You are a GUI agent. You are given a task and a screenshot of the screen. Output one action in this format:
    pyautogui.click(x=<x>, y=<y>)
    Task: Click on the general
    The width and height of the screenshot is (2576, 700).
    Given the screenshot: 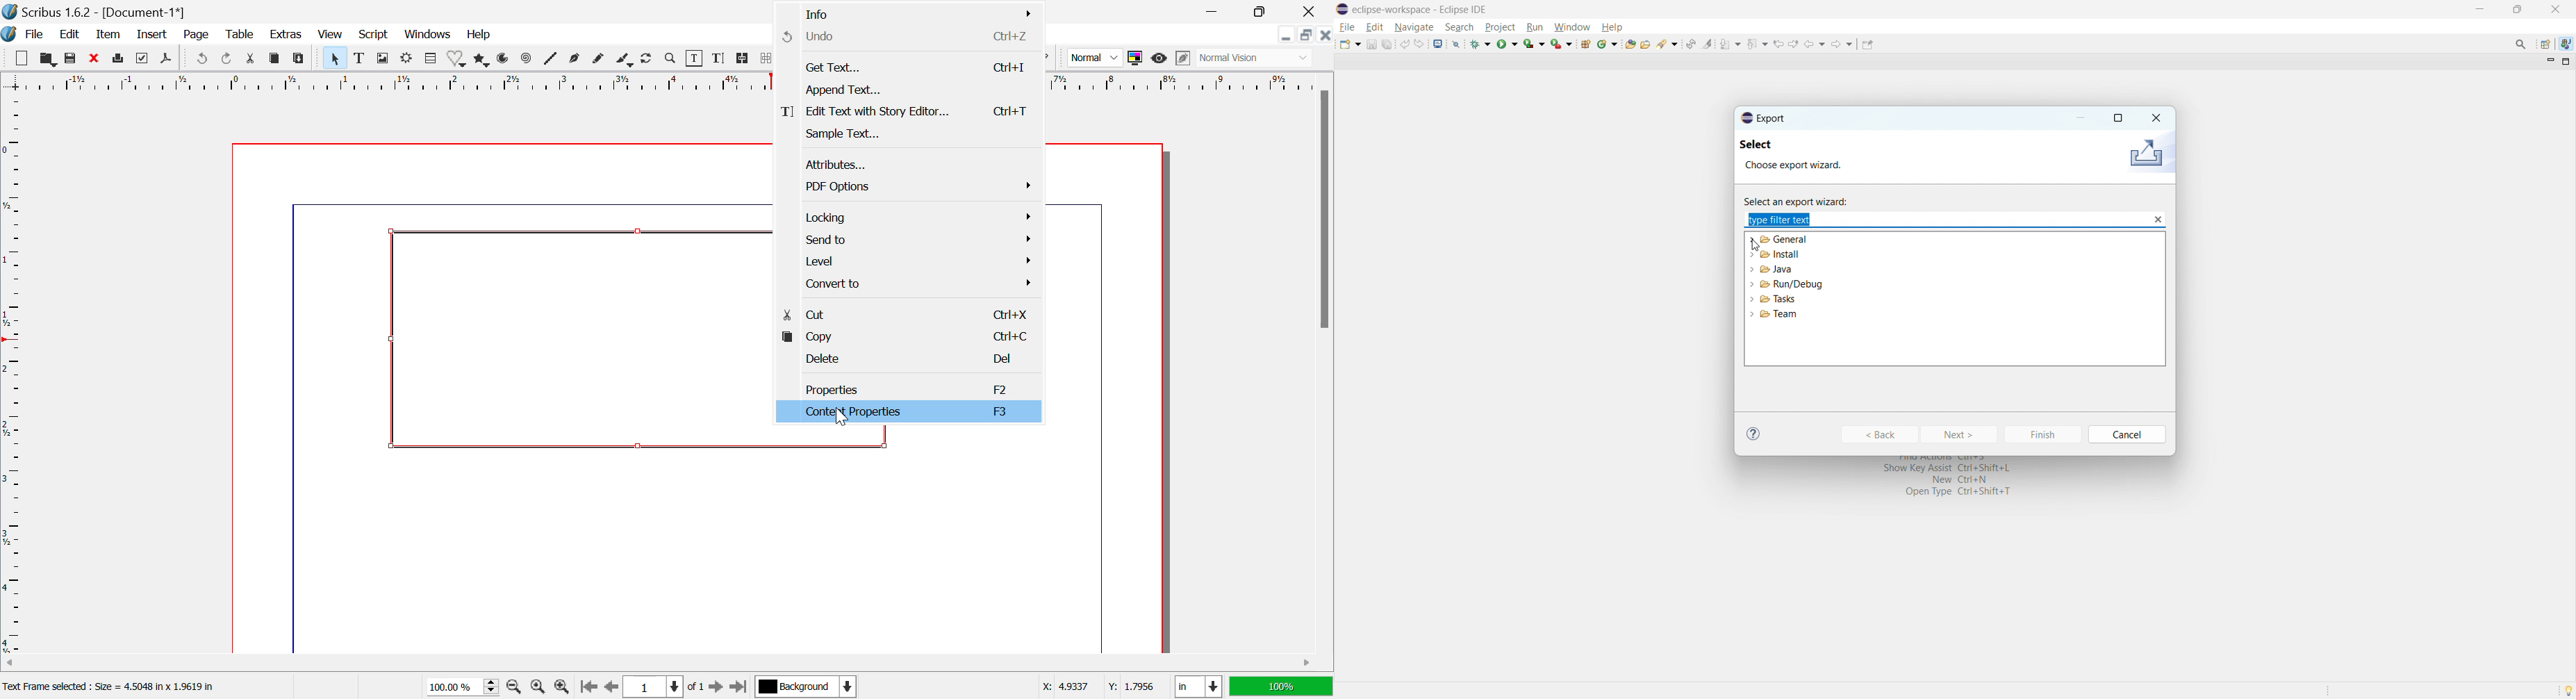 What is the action you would take?
    pyautogui.click(x=1786, y=239)
    